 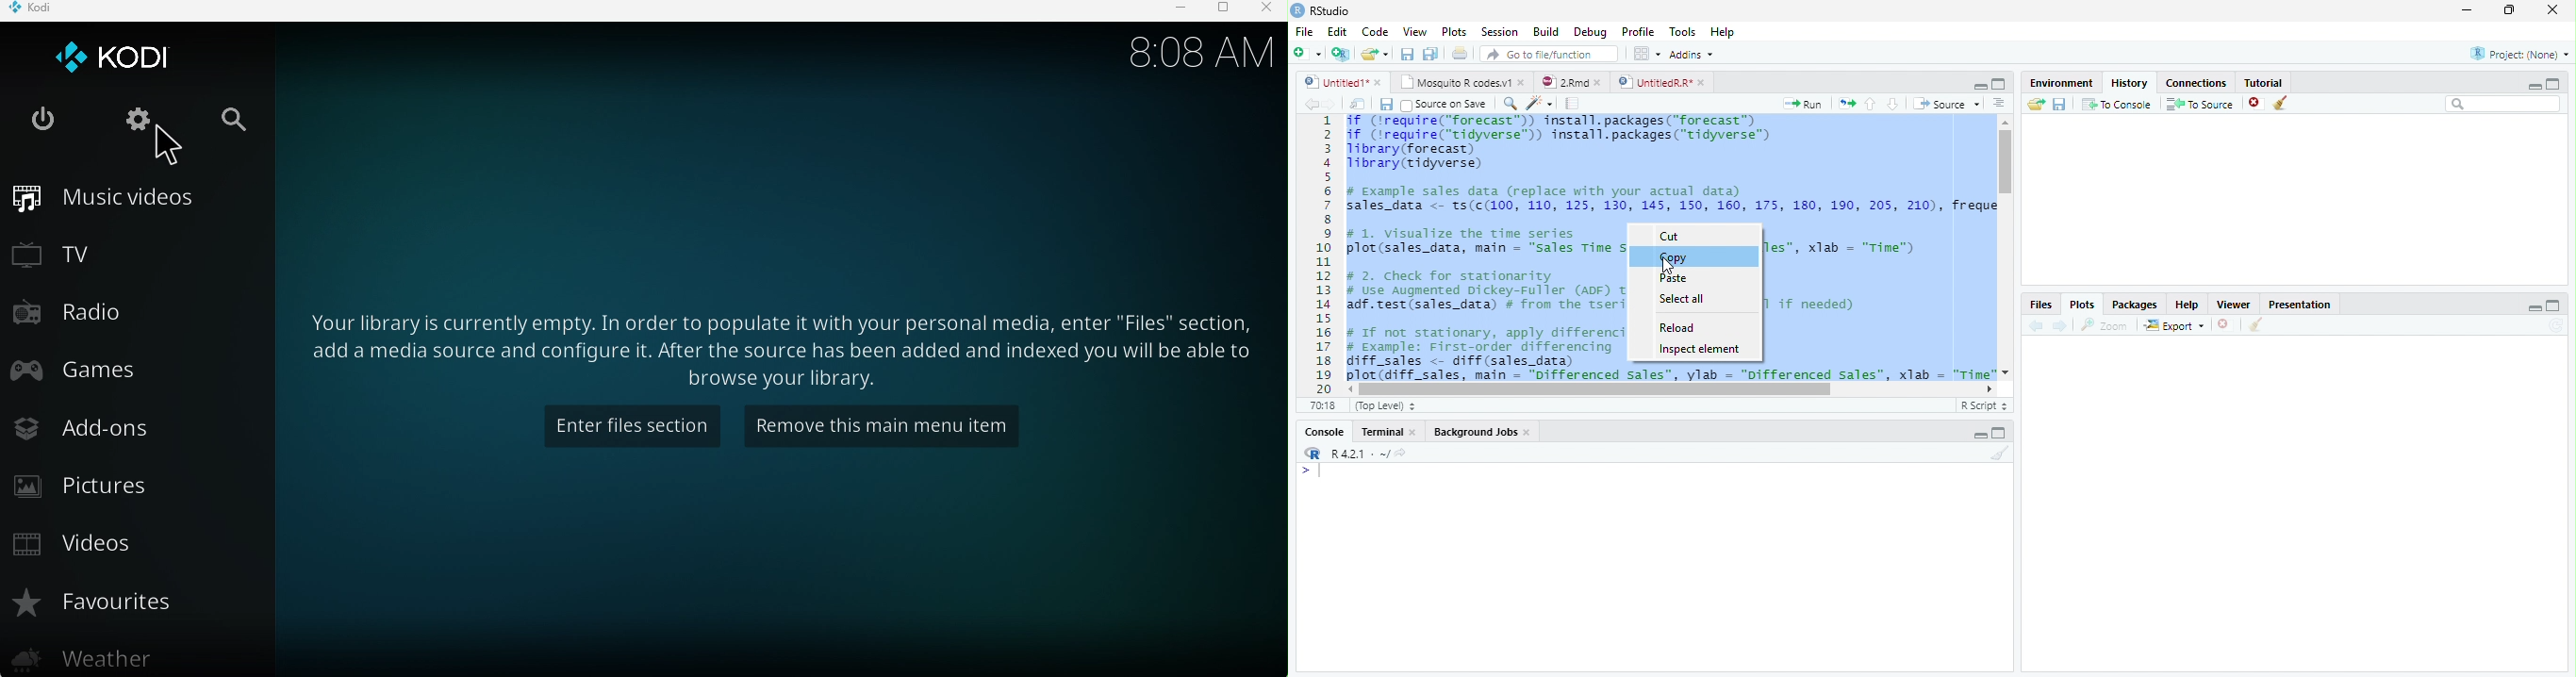 What do you see at coordinates (1549, 54) in the screenshot?
I see `Go to file/function` at bounding box center [1549, 54].